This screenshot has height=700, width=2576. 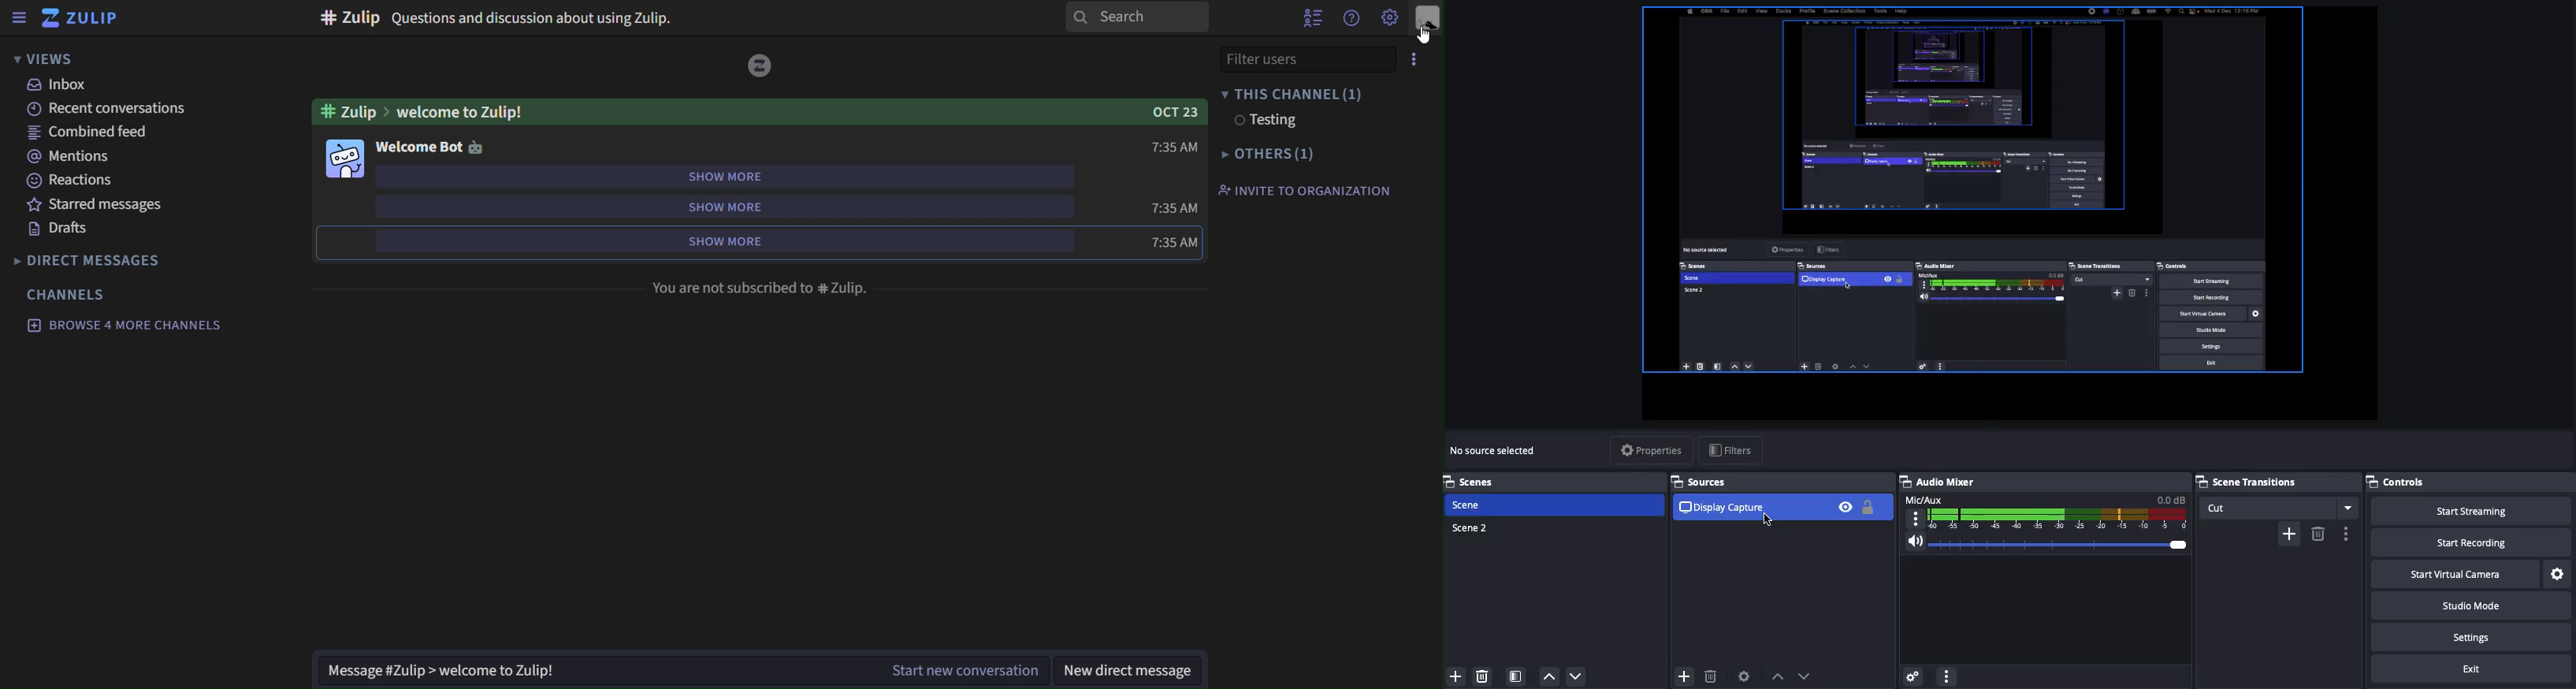 What do you see at coordinates (2556, 572) in the screenshot?
I see `Settings` at bounding box center [2556, 572].